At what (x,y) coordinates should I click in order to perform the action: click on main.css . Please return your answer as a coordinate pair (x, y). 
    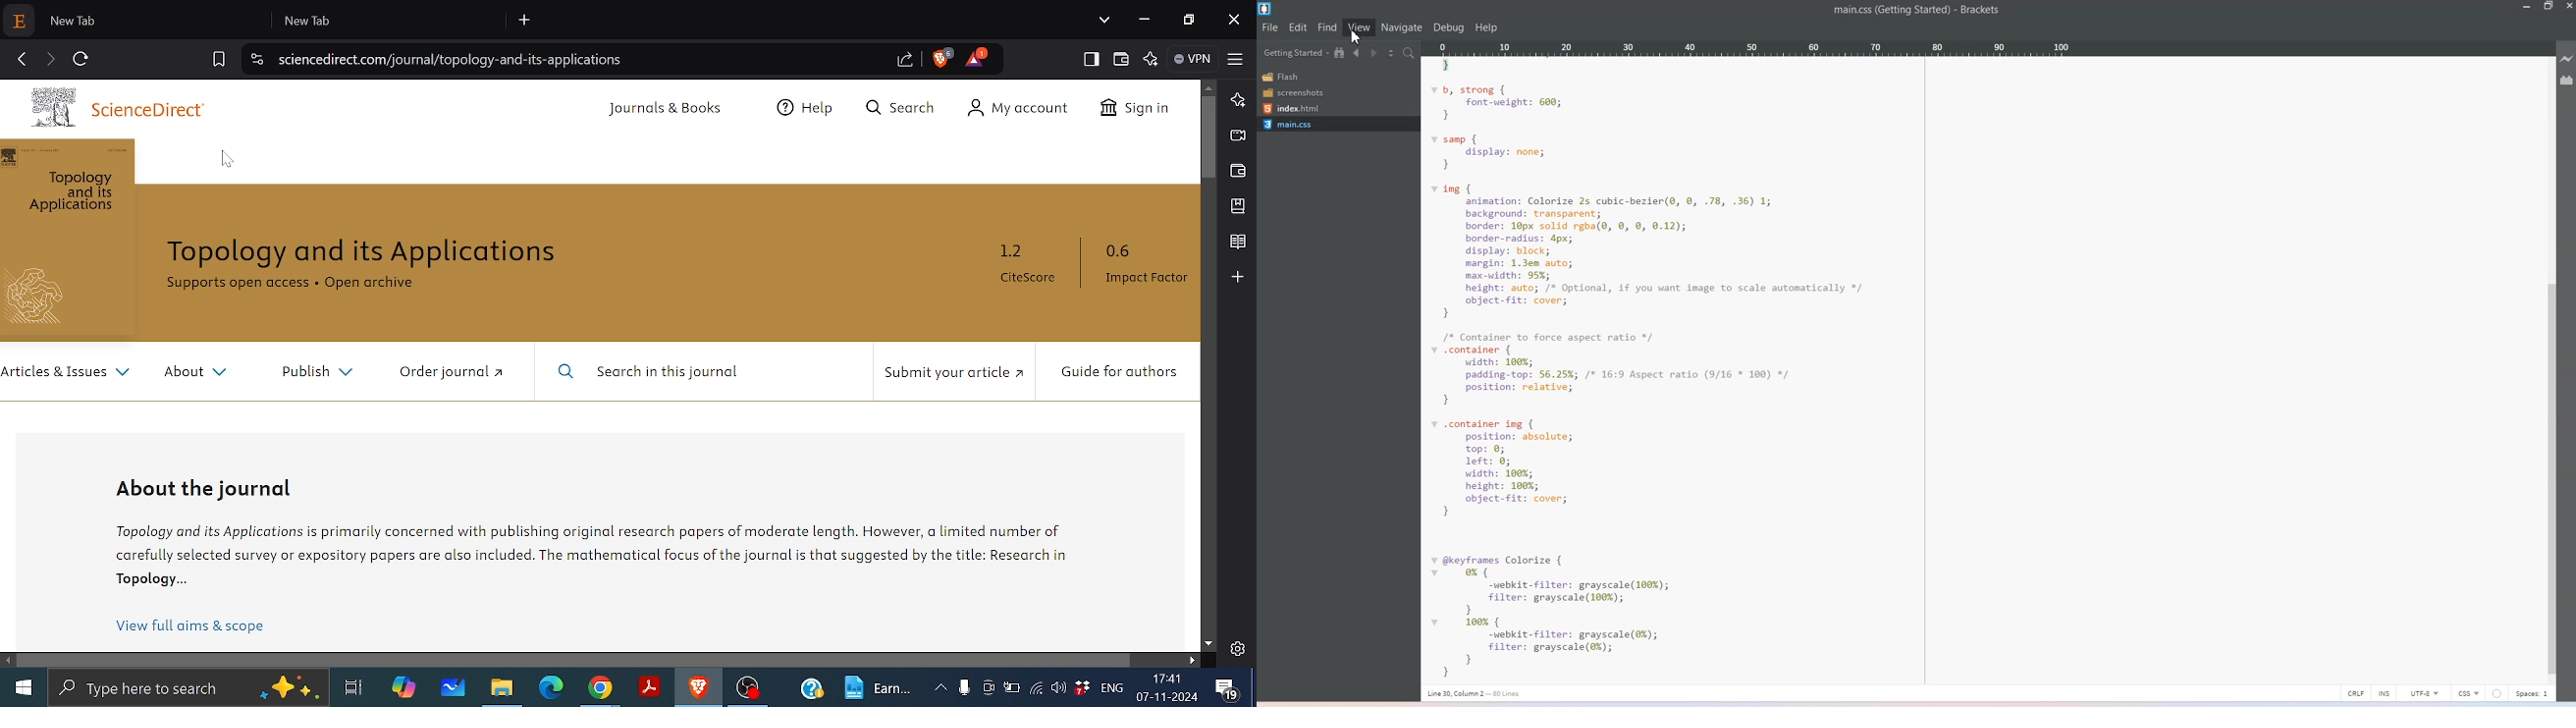
    Looking at the image, I should click on (1887, 10).